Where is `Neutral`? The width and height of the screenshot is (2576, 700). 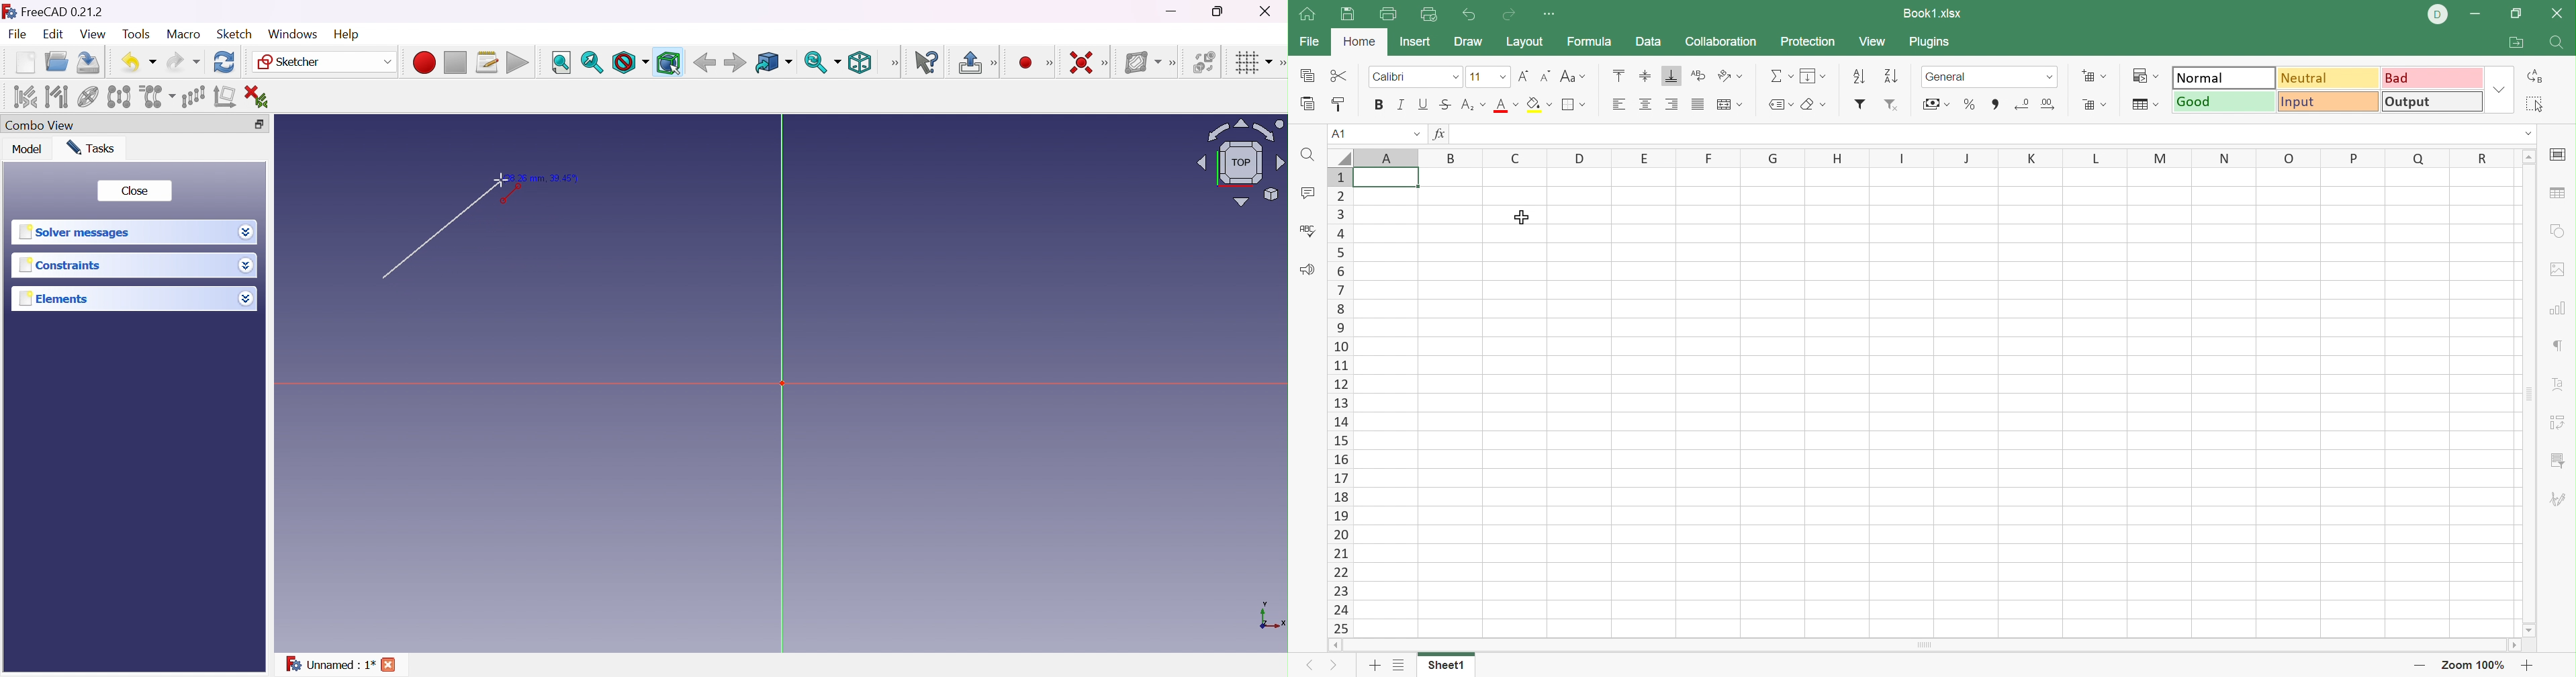 Neutral is located at coordinates (2330, 80).